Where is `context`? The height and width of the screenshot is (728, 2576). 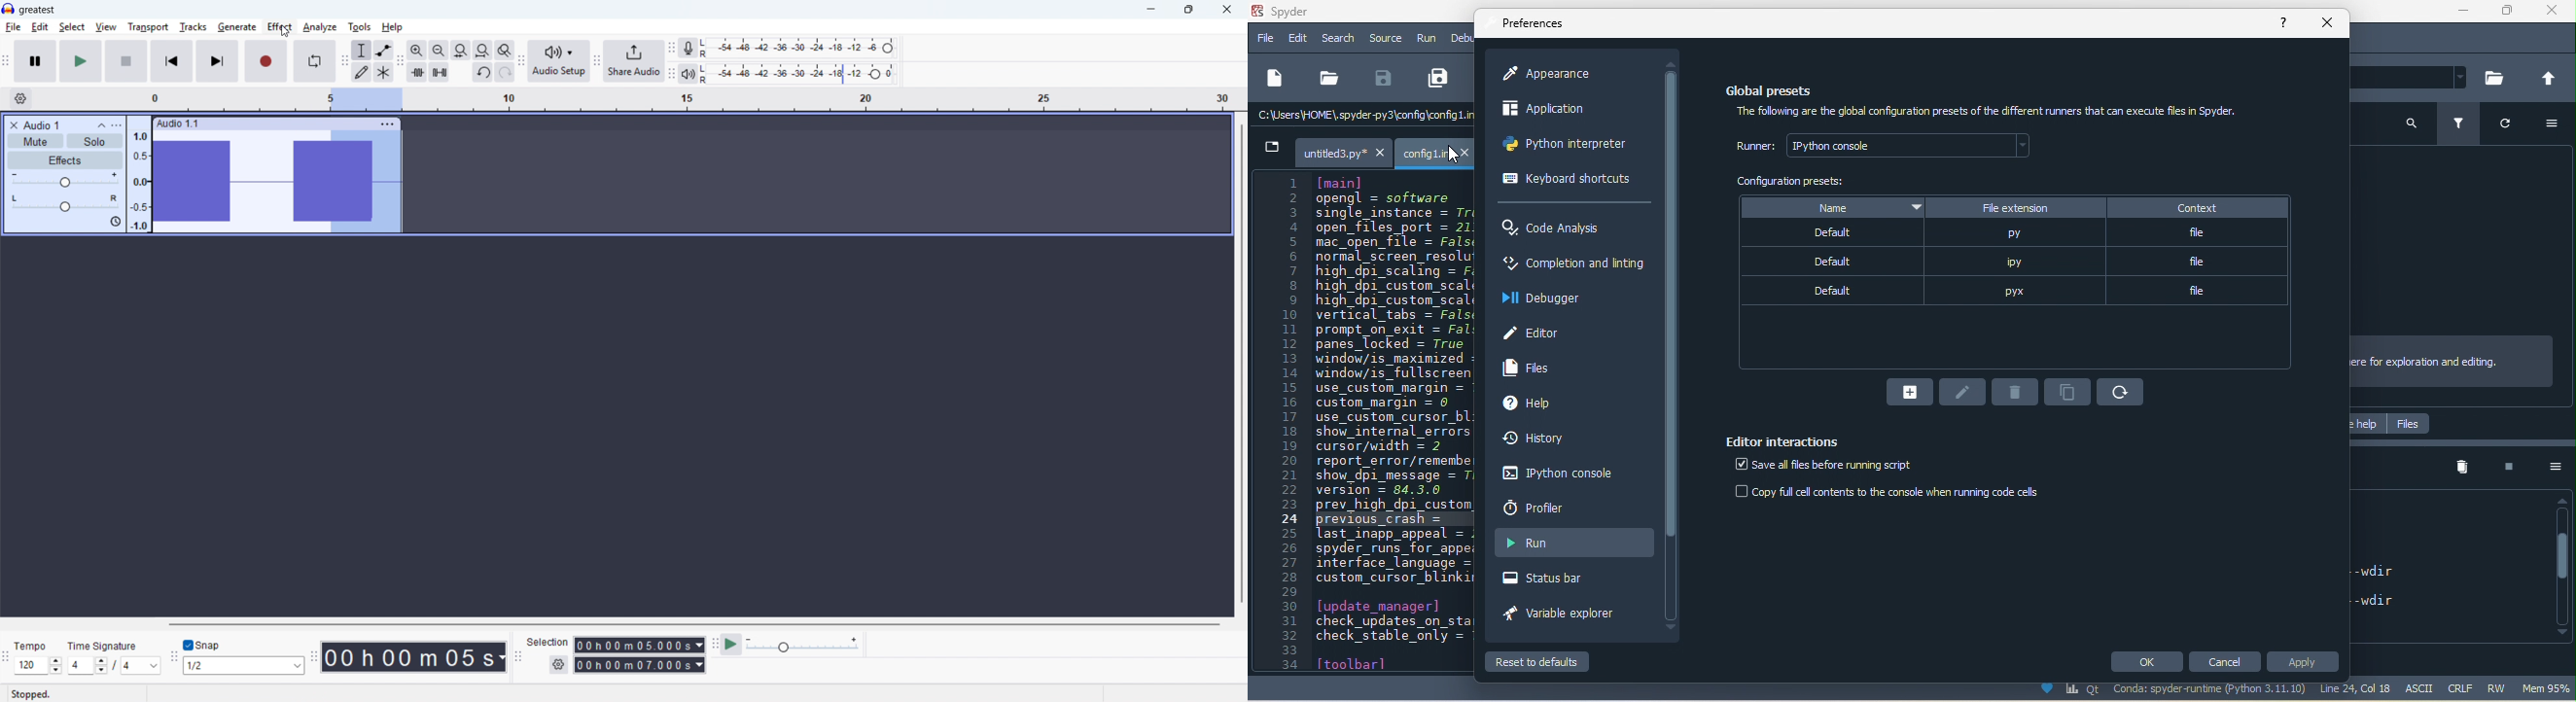 context is located at coordinates (2198, 209).